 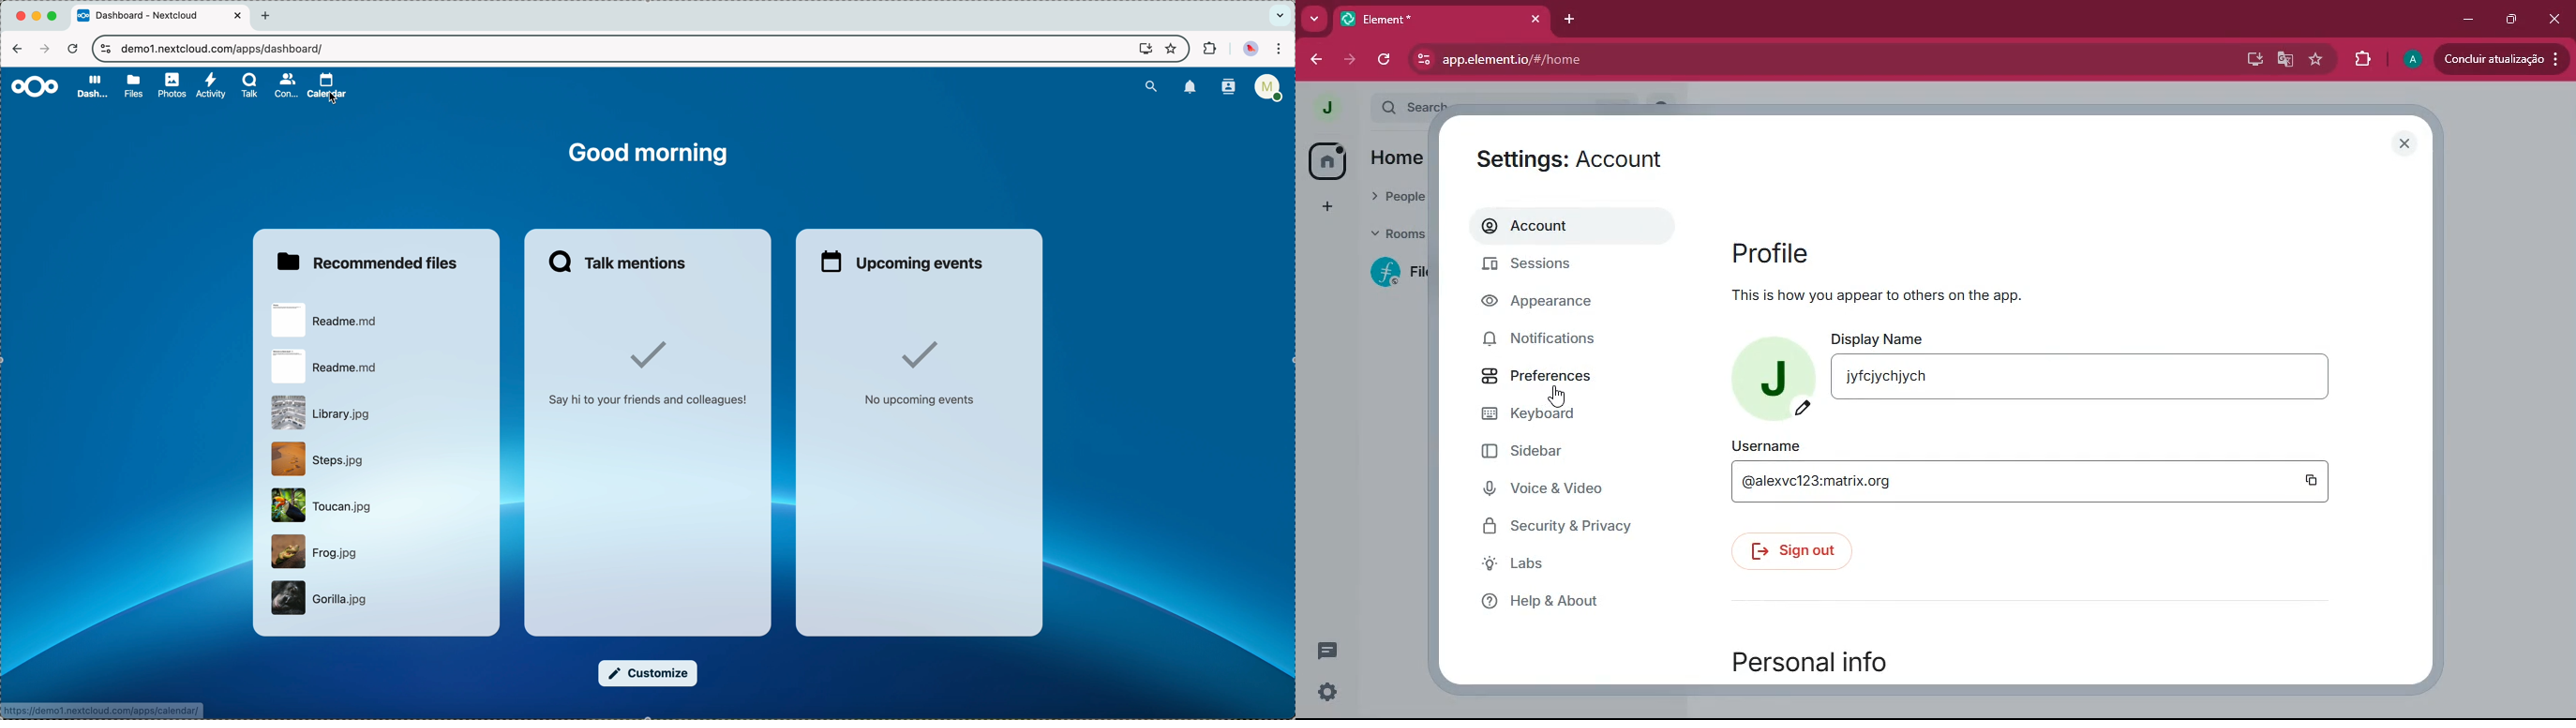 What do you see at coordinates (54, 16) in the screenshot?
I see `maximize` at bounding box center [54, 16].